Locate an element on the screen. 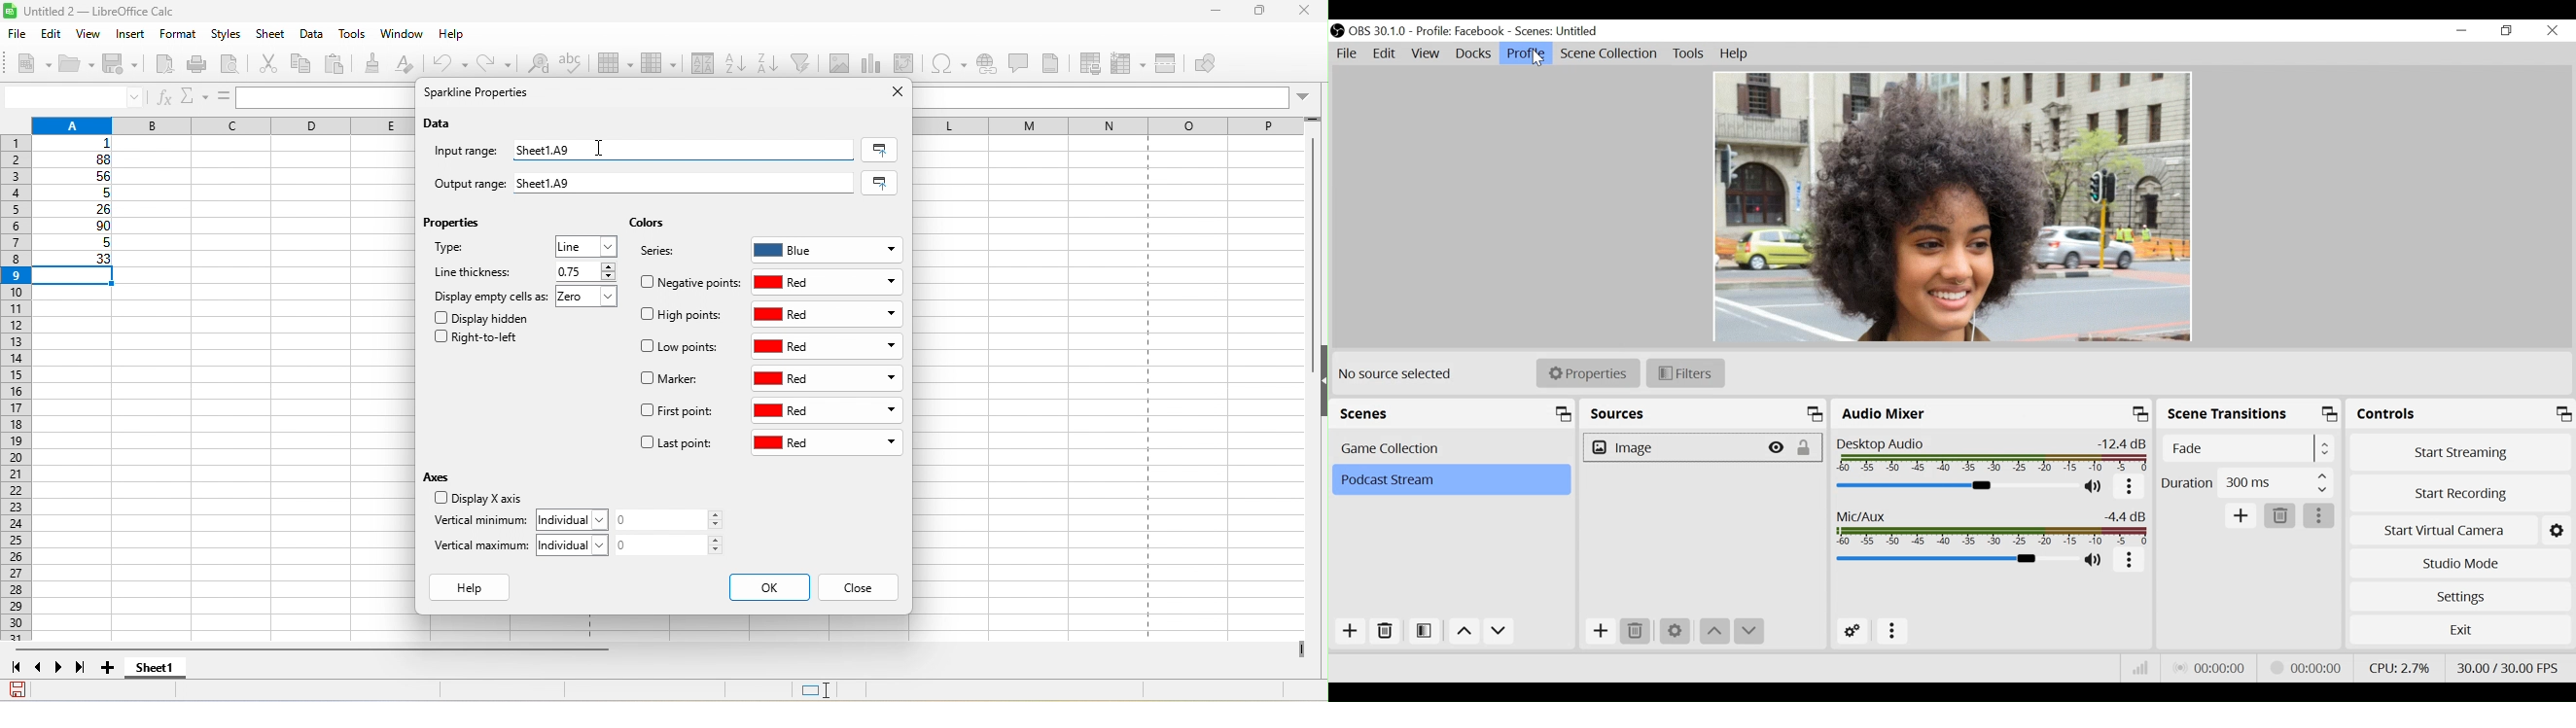  edit is located at coordinates (53, 33).